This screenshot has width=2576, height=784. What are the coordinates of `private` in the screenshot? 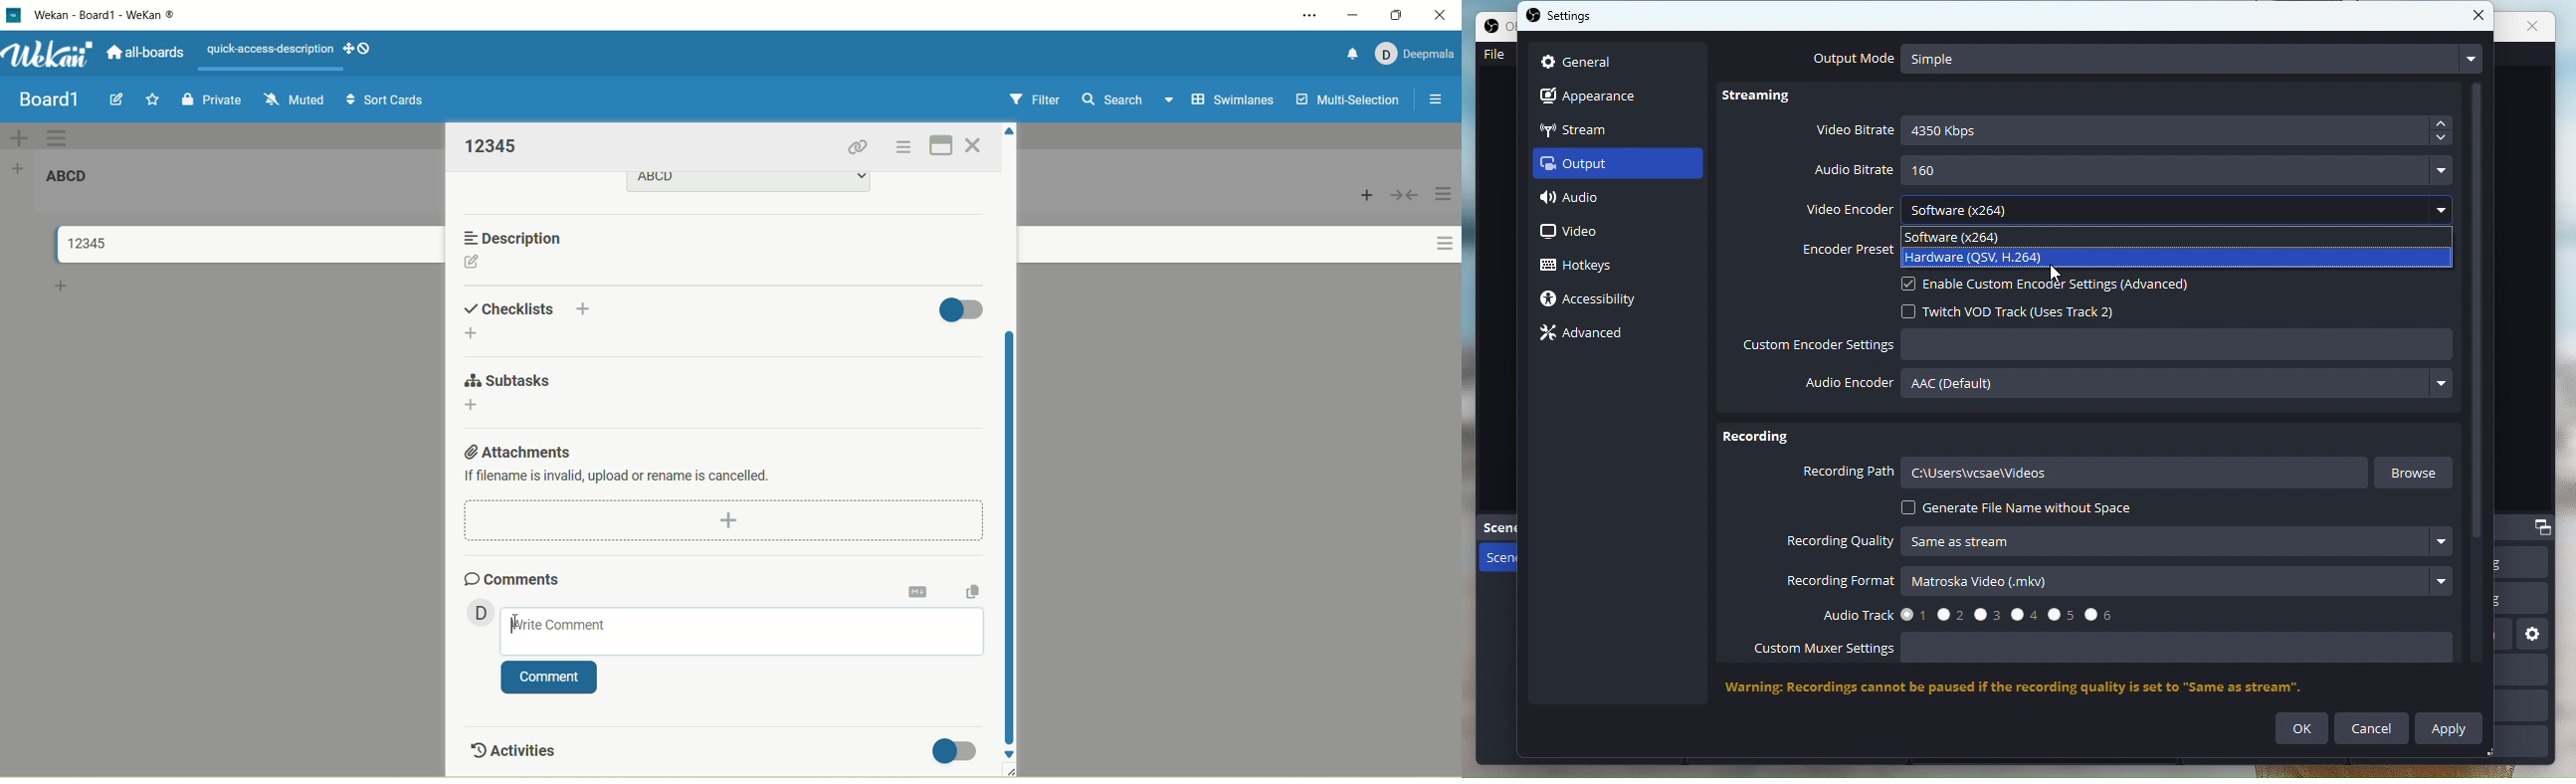 It's located at (212, 97).